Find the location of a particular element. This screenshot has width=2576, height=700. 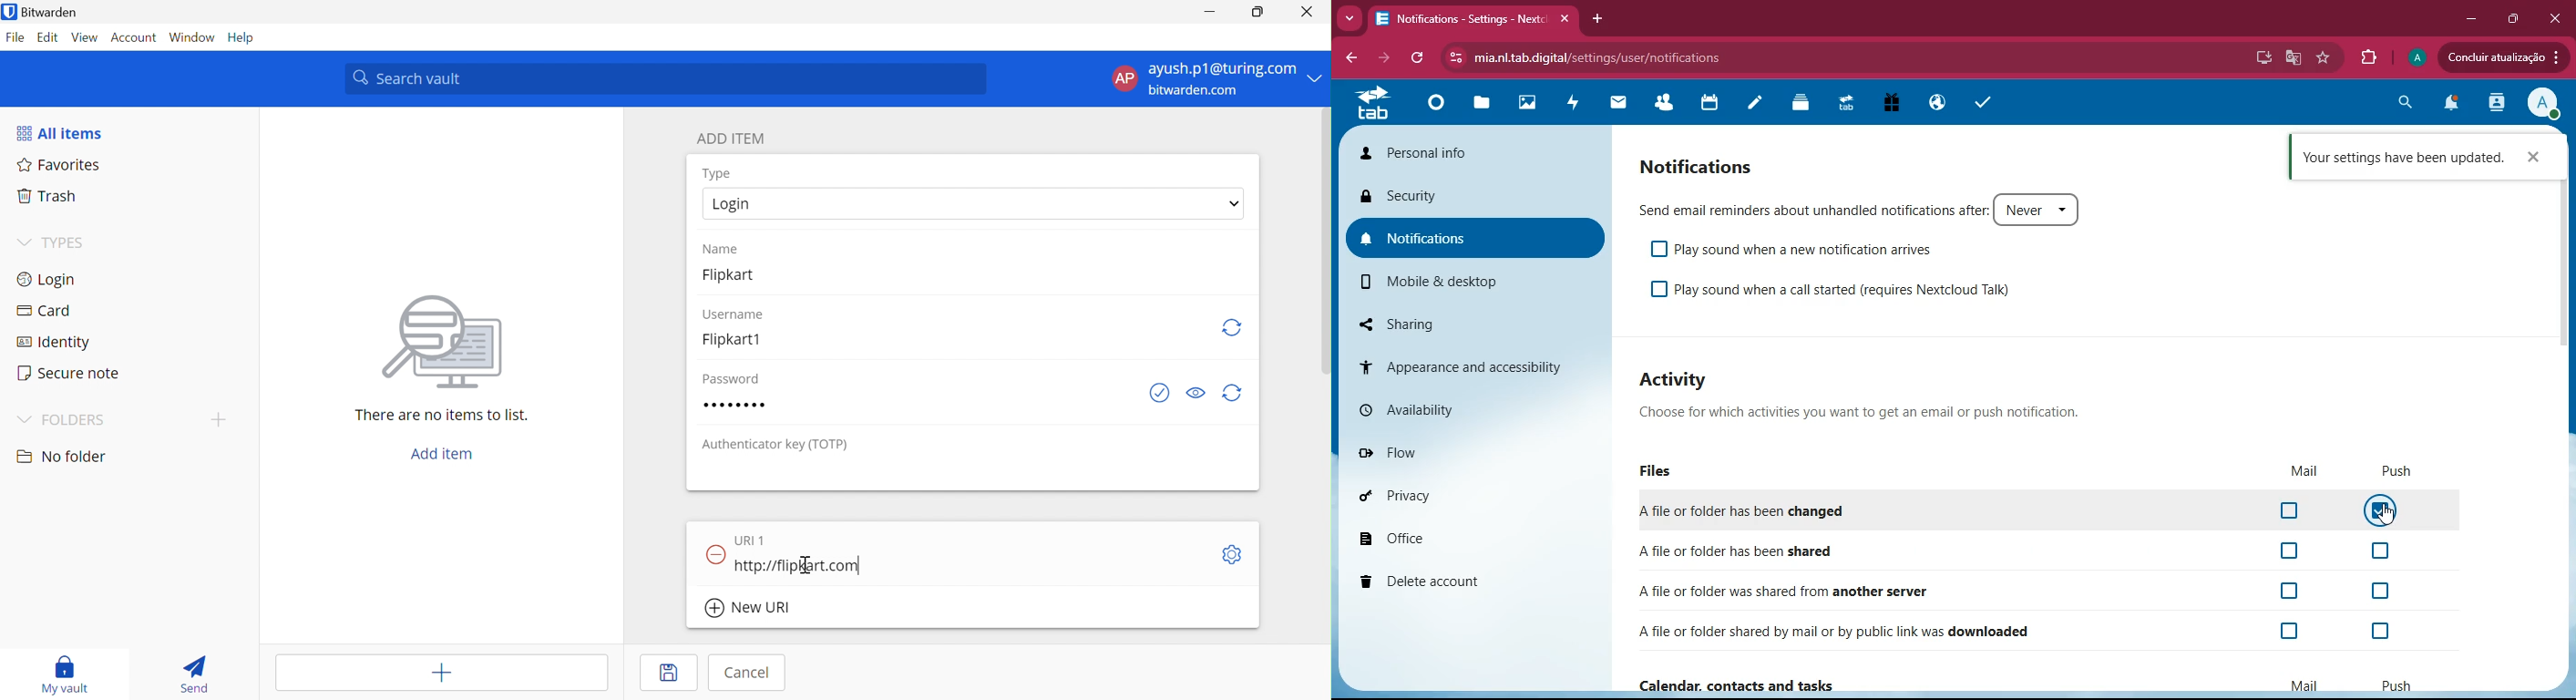

Name is located at coordinates (723, 247).